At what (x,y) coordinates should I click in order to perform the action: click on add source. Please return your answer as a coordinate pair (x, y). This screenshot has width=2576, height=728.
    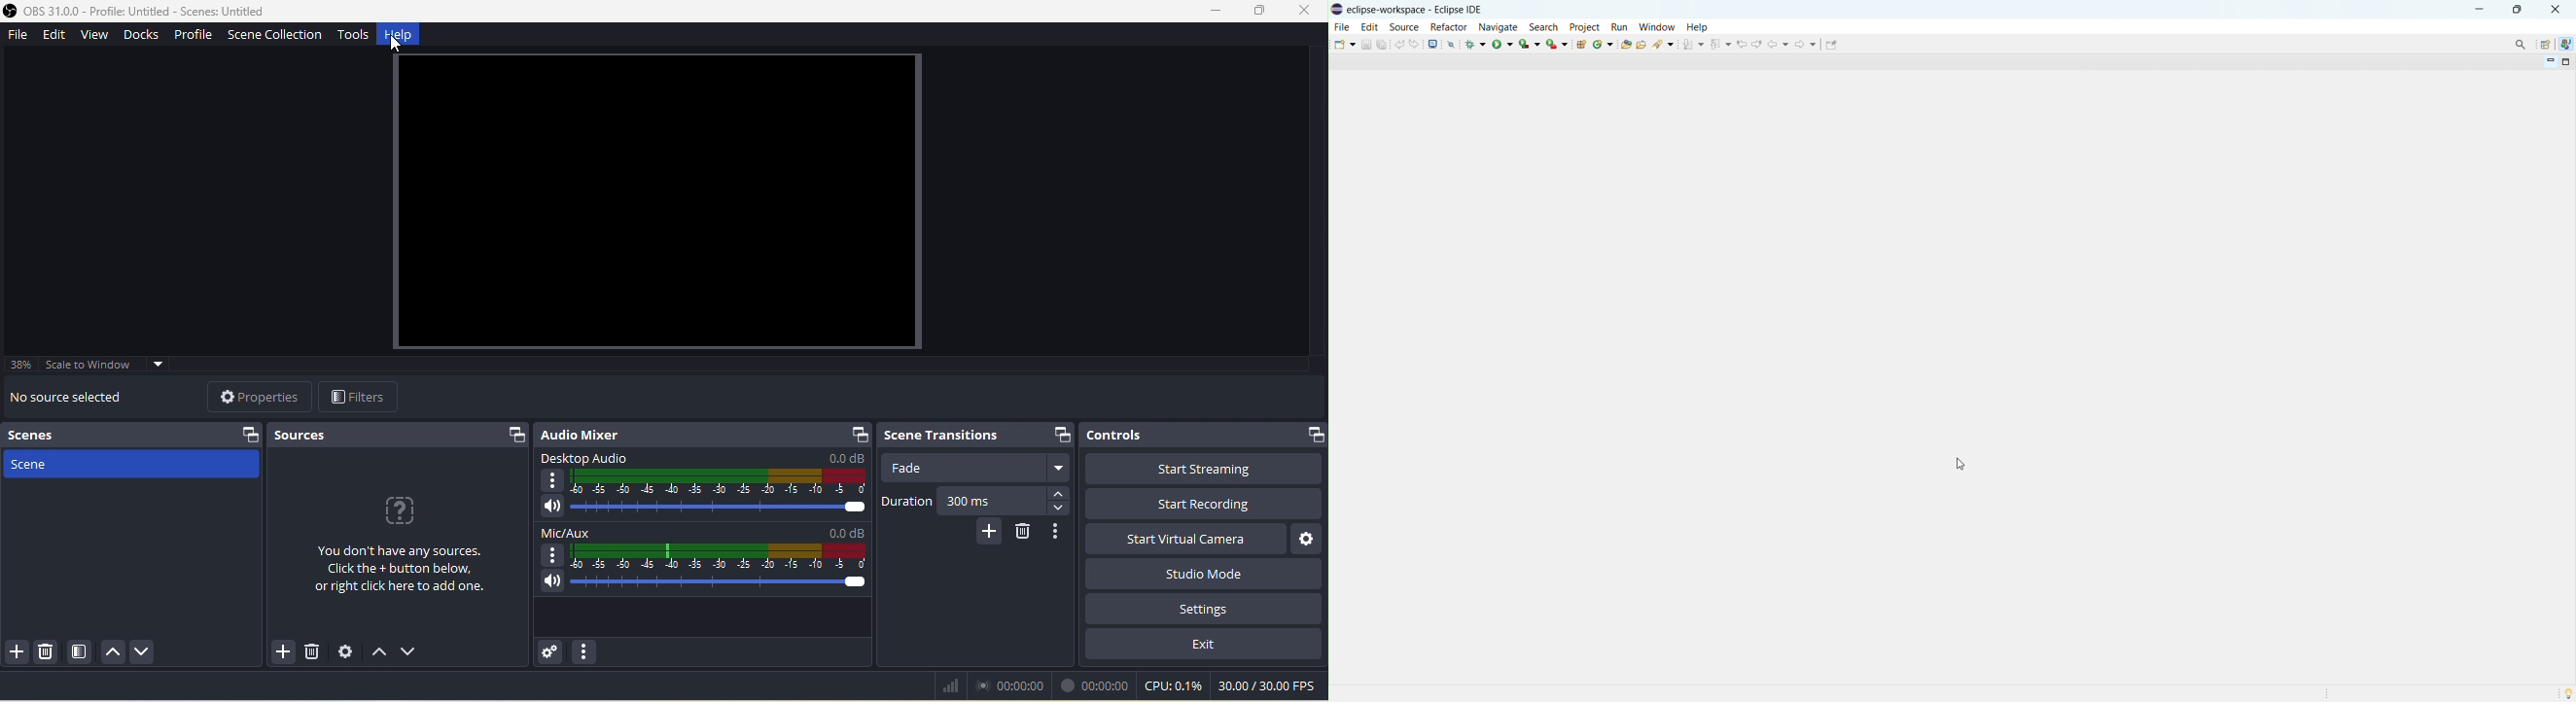
    Looking at the image, I should click on (276, 653).